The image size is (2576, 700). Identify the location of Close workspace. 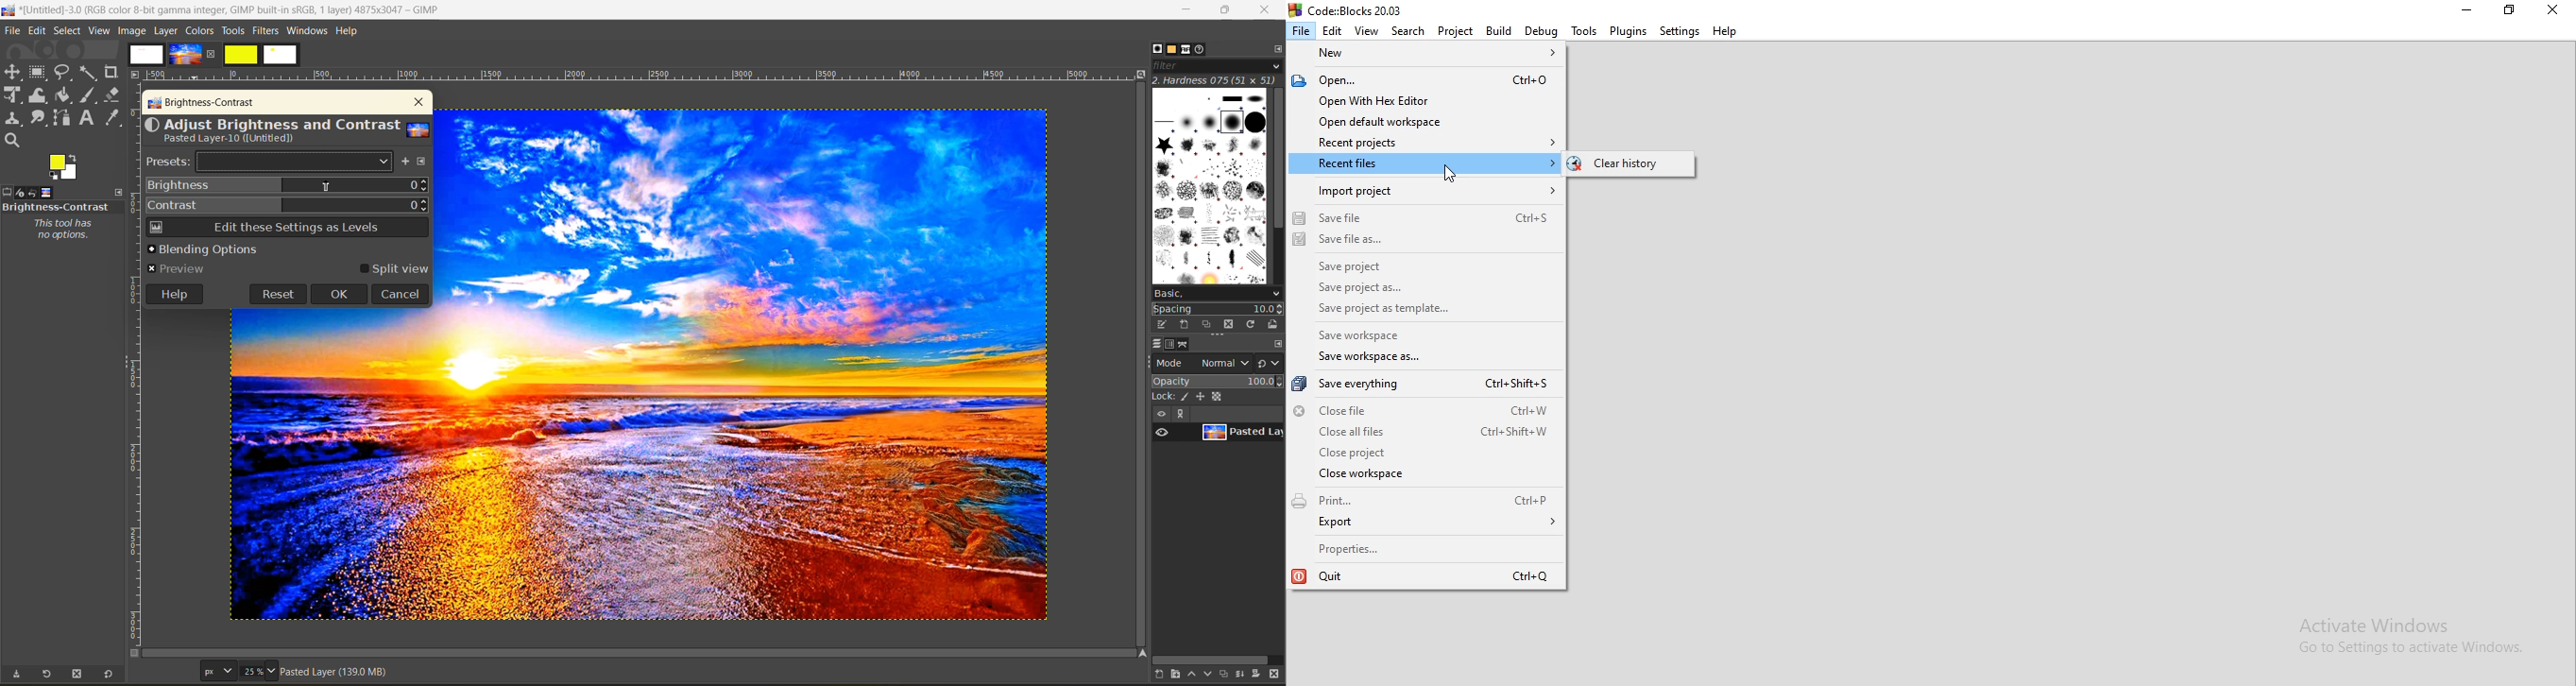
(1424, 476).